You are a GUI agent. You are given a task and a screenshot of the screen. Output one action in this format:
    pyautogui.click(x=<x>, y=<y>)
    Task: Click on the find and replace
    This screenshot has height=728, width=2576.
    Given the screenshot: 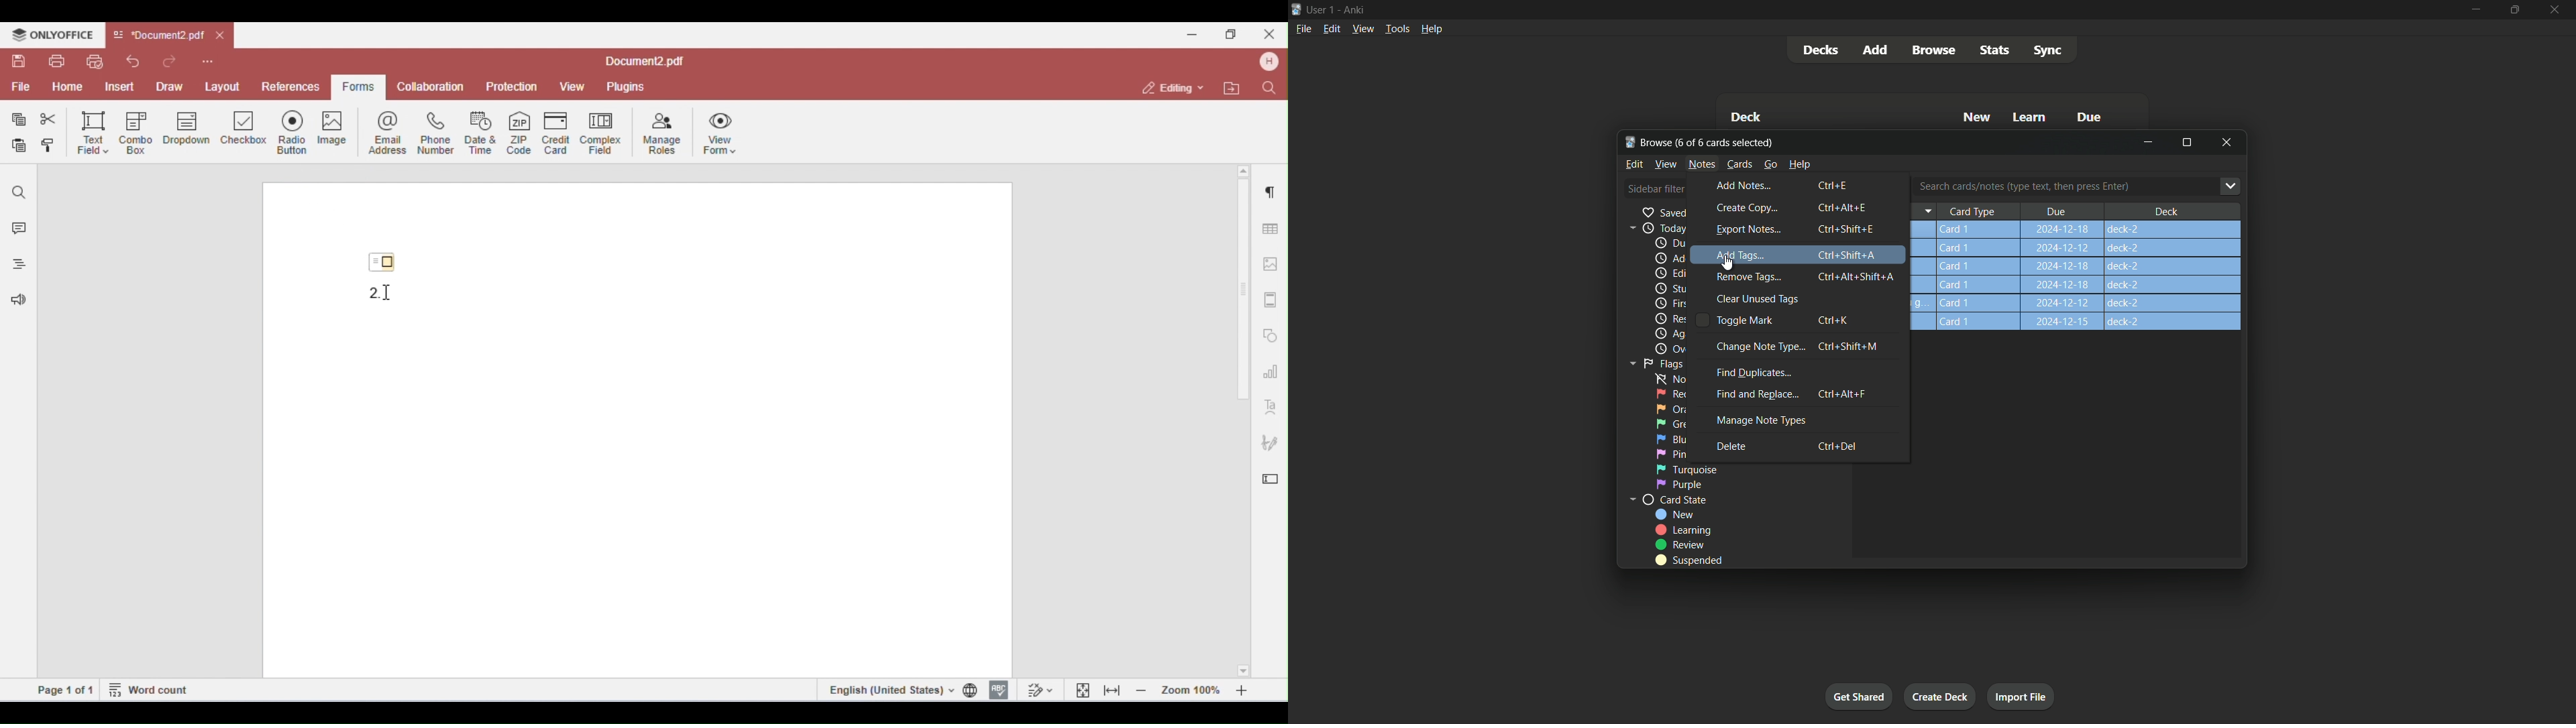 What is the action you would take?
    pyautogui.click(x=1757, y=394)
    